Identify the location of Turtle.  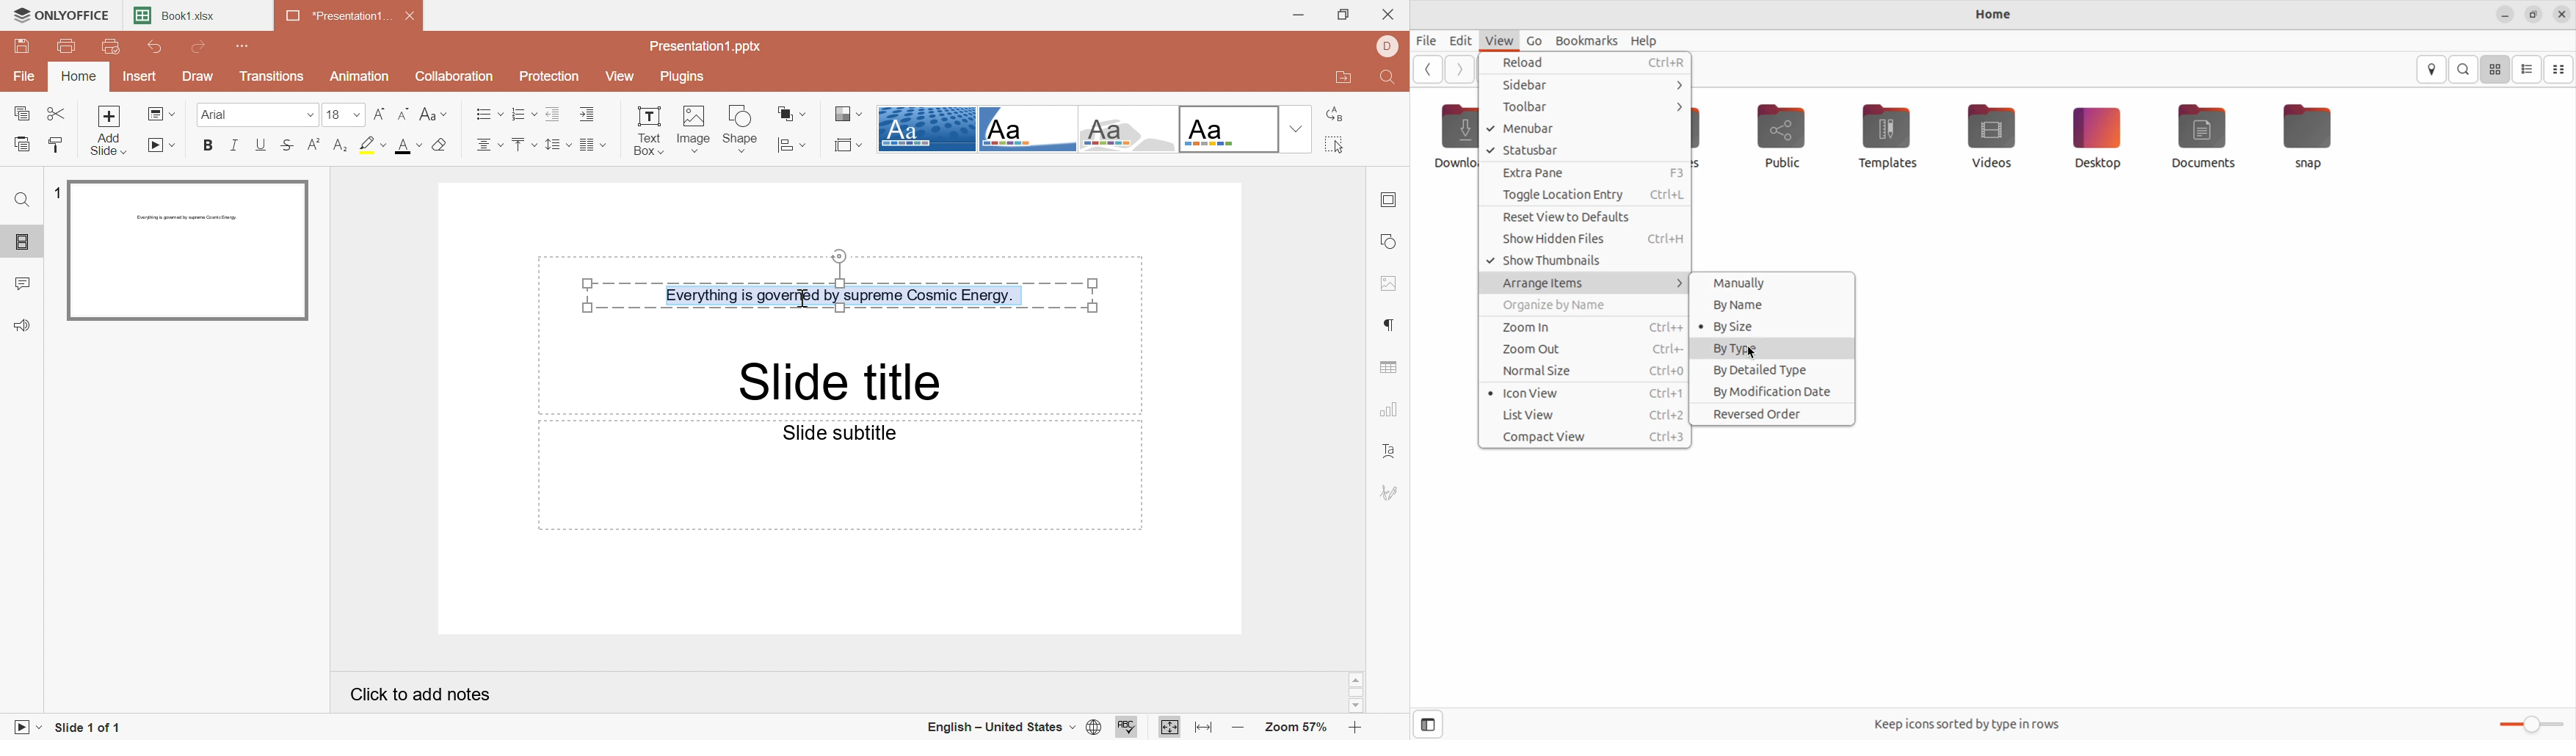
(1128, 129).